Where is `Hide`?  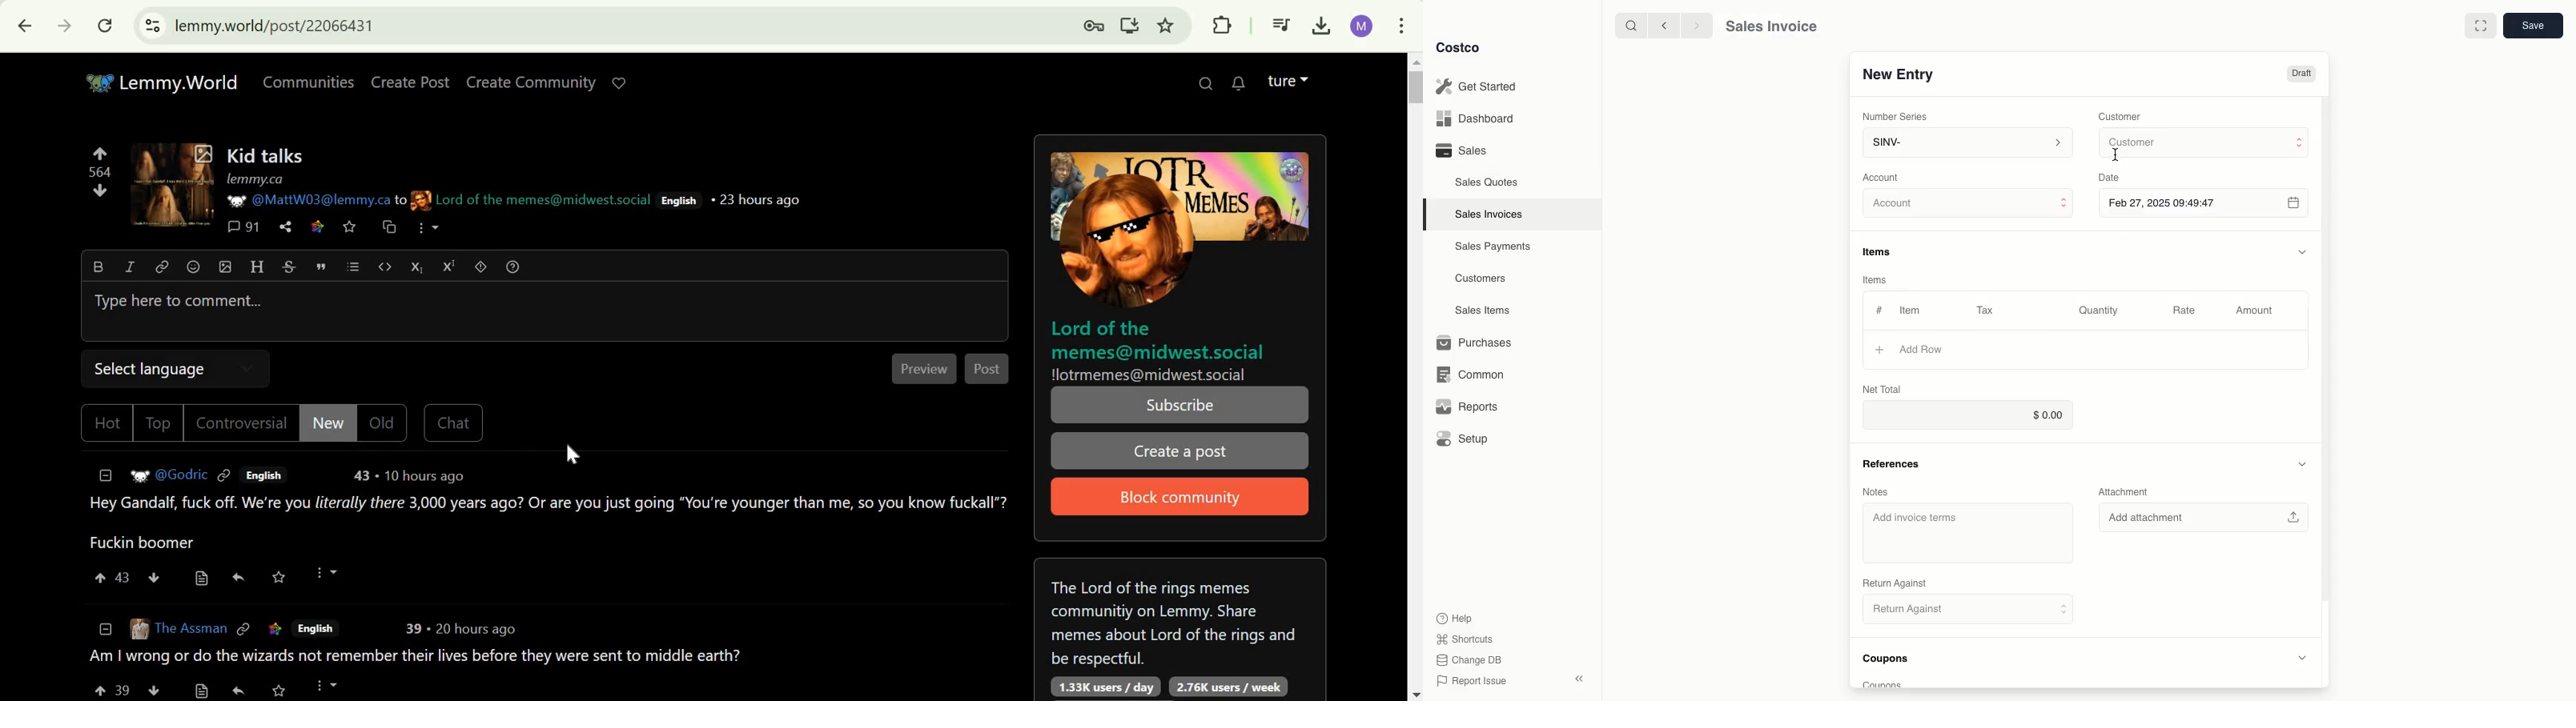
Hide is located at coordinates (2301, 464).